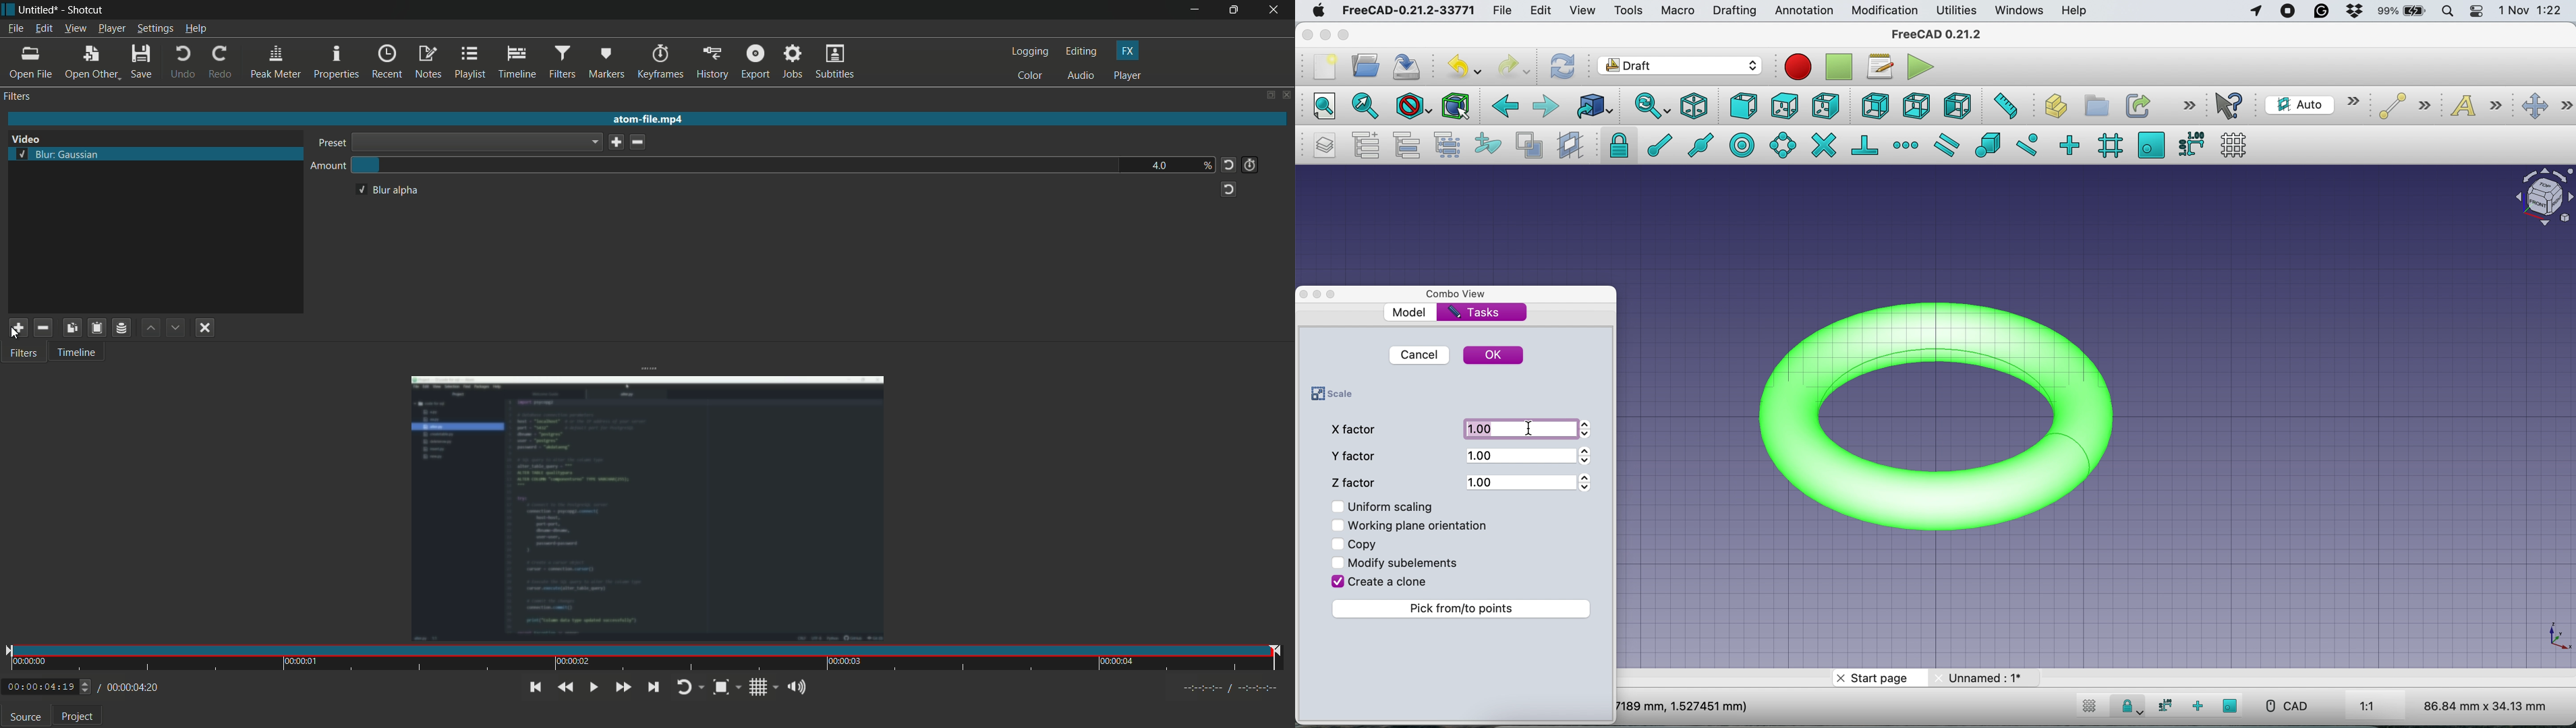 Image resolution: width=2576 pixels, height=728 pixels. Describe the element at coordinates (2022, 11) in the screenshot. I see `windows` at that location.